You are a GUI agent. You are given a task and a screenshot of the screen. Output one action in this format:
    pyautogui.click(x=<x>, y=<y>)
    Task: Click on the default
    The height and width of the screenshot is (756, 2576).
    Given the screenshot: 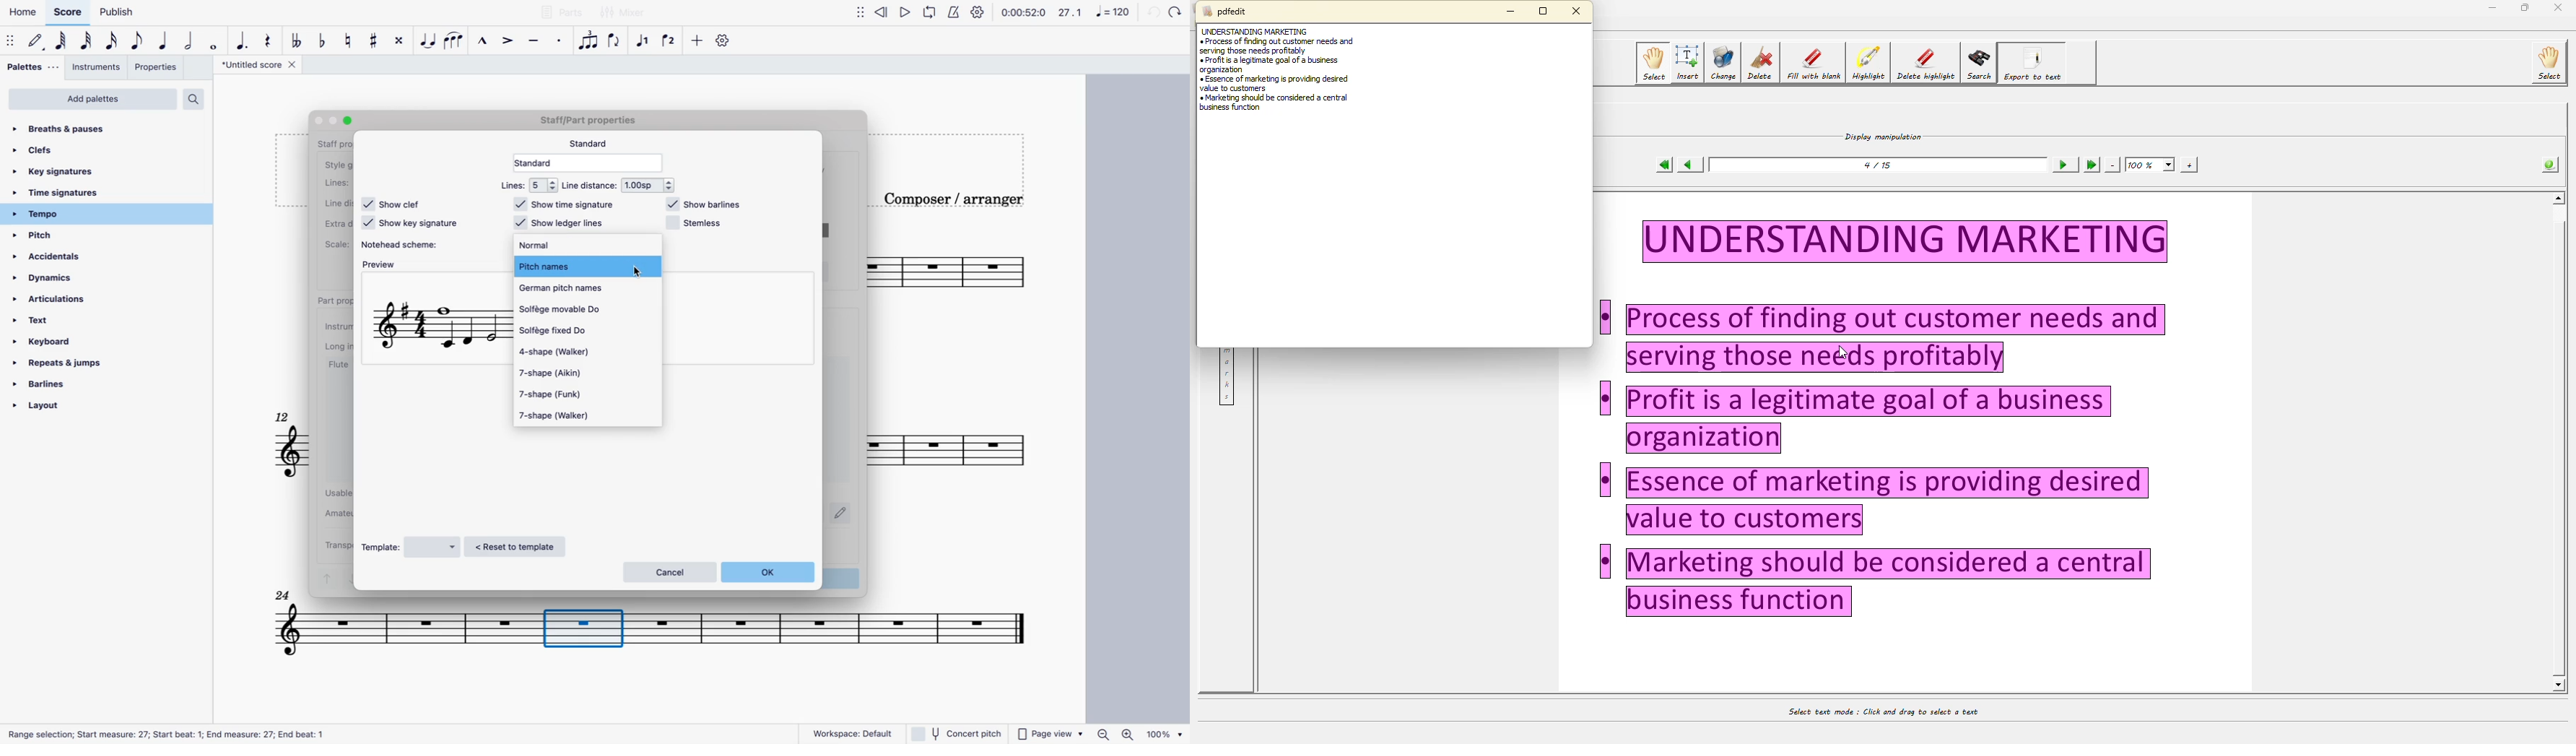 What is the action you would take?
    pyautogui.click(x=37, y=40)
    